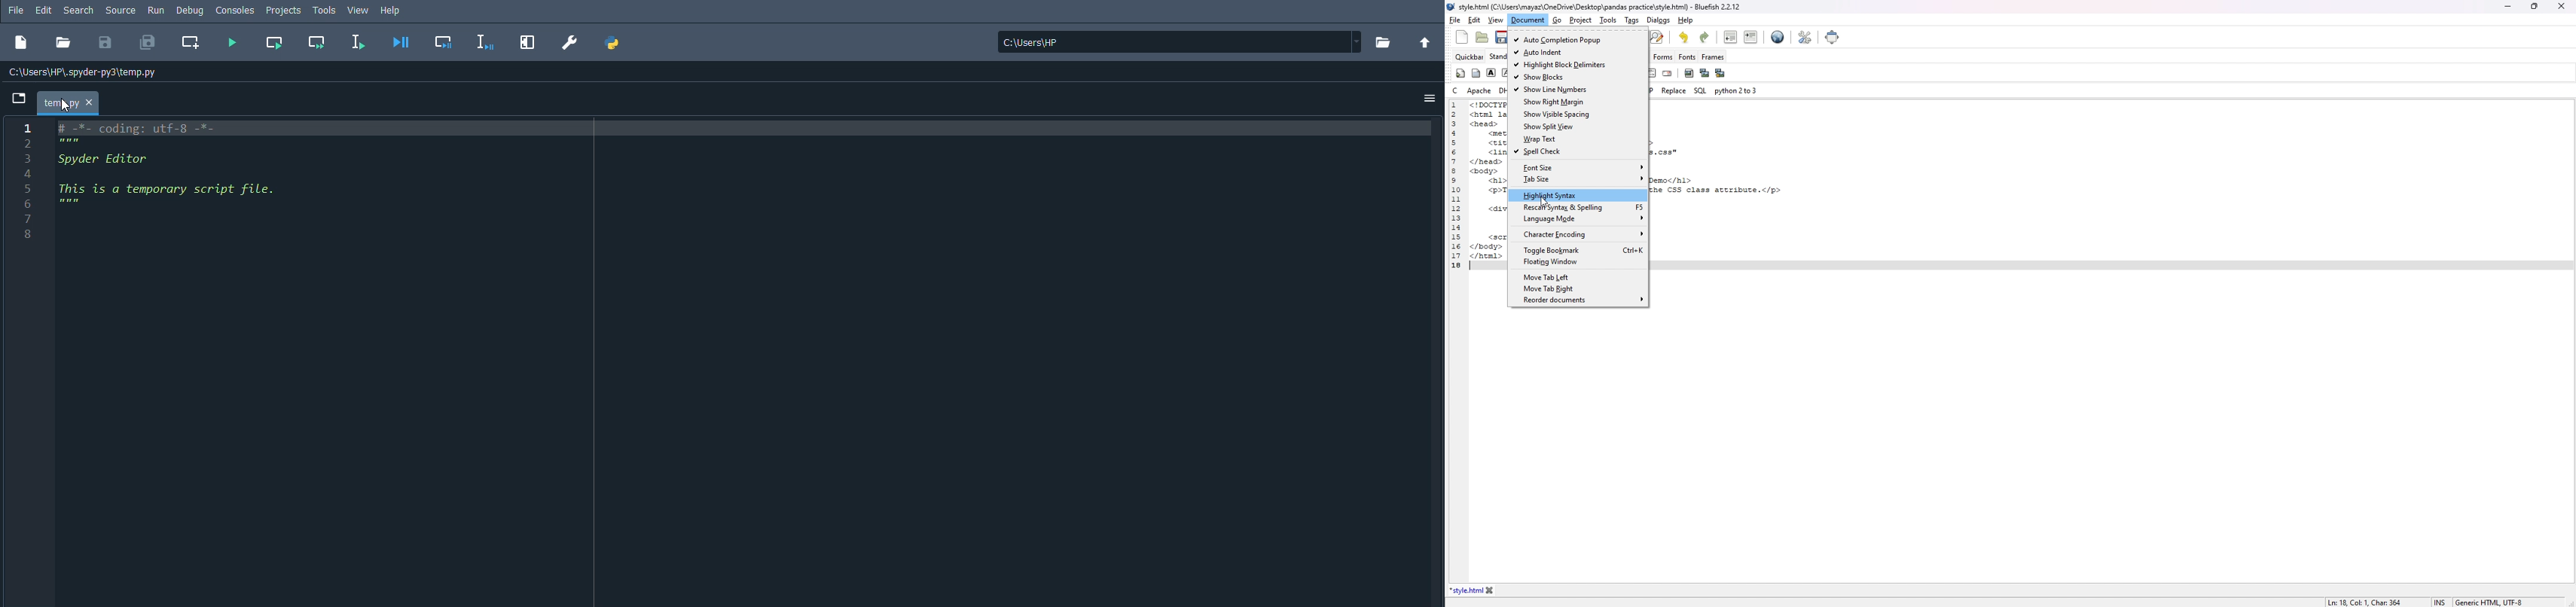 The width and height of the screenshot is (2576, 616). Describe the element at coordinates (528, 42) in the screenshot. I see `Maximize current pane` at that location.